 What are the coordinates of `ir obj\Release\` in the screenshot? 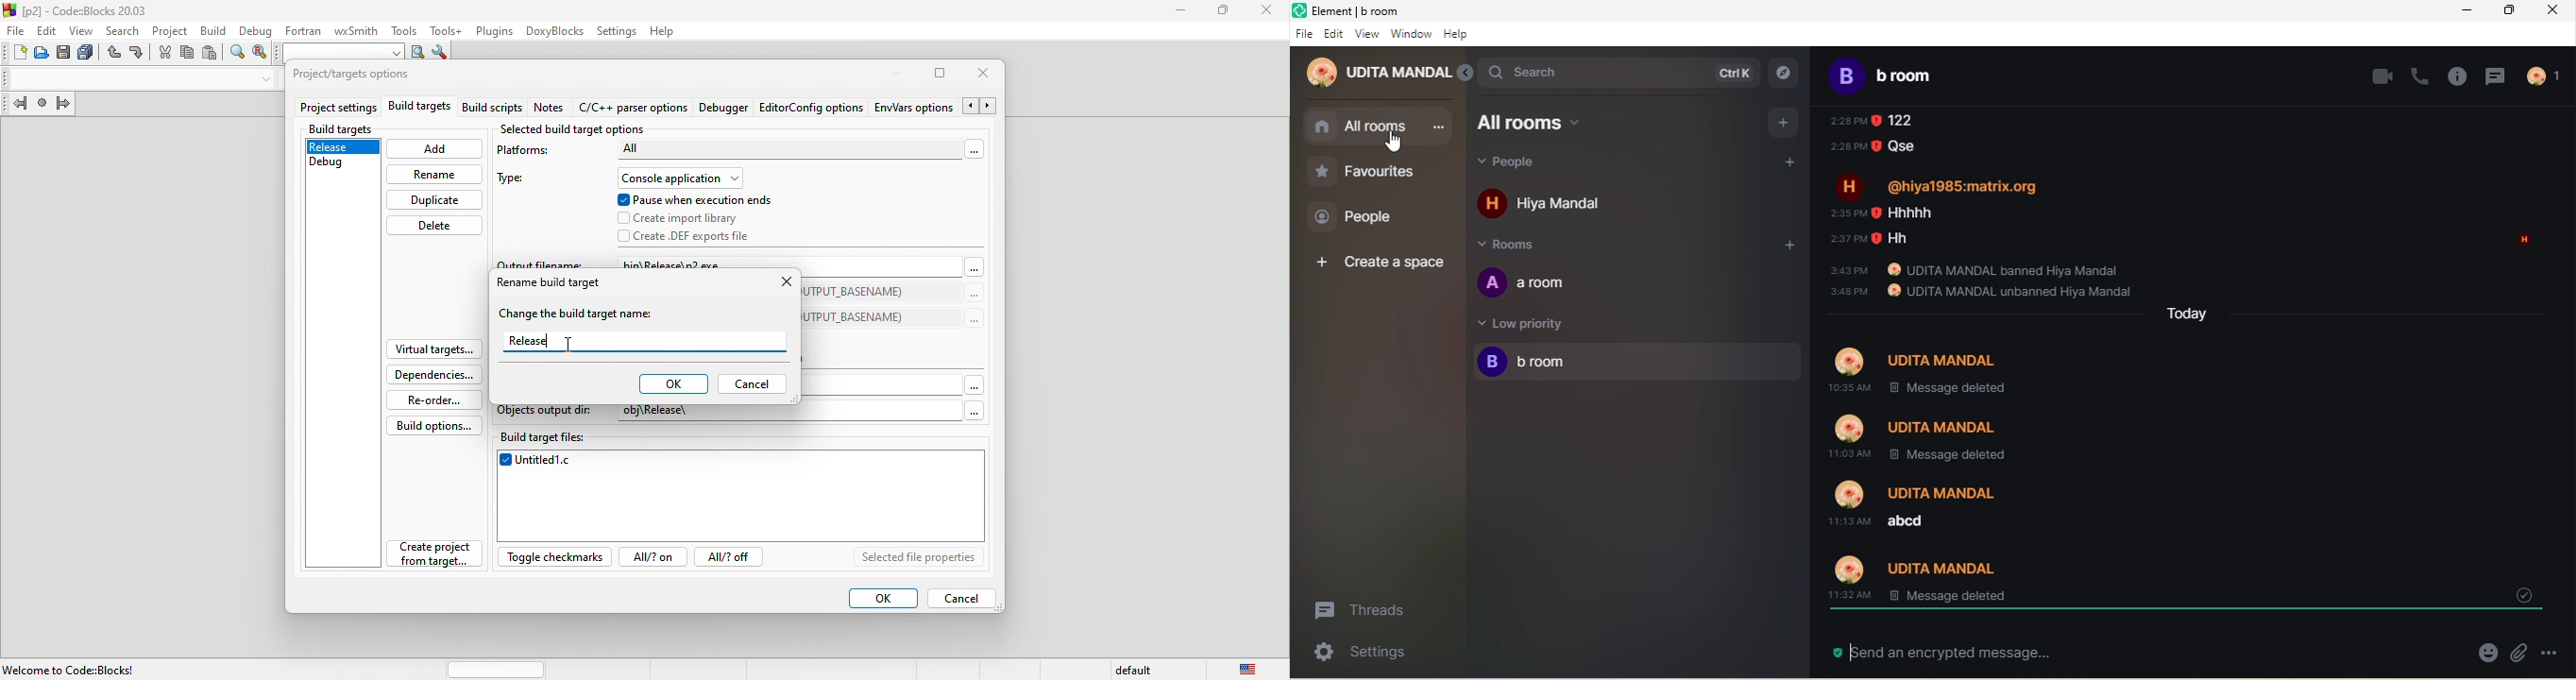 It's located at (680, 413).